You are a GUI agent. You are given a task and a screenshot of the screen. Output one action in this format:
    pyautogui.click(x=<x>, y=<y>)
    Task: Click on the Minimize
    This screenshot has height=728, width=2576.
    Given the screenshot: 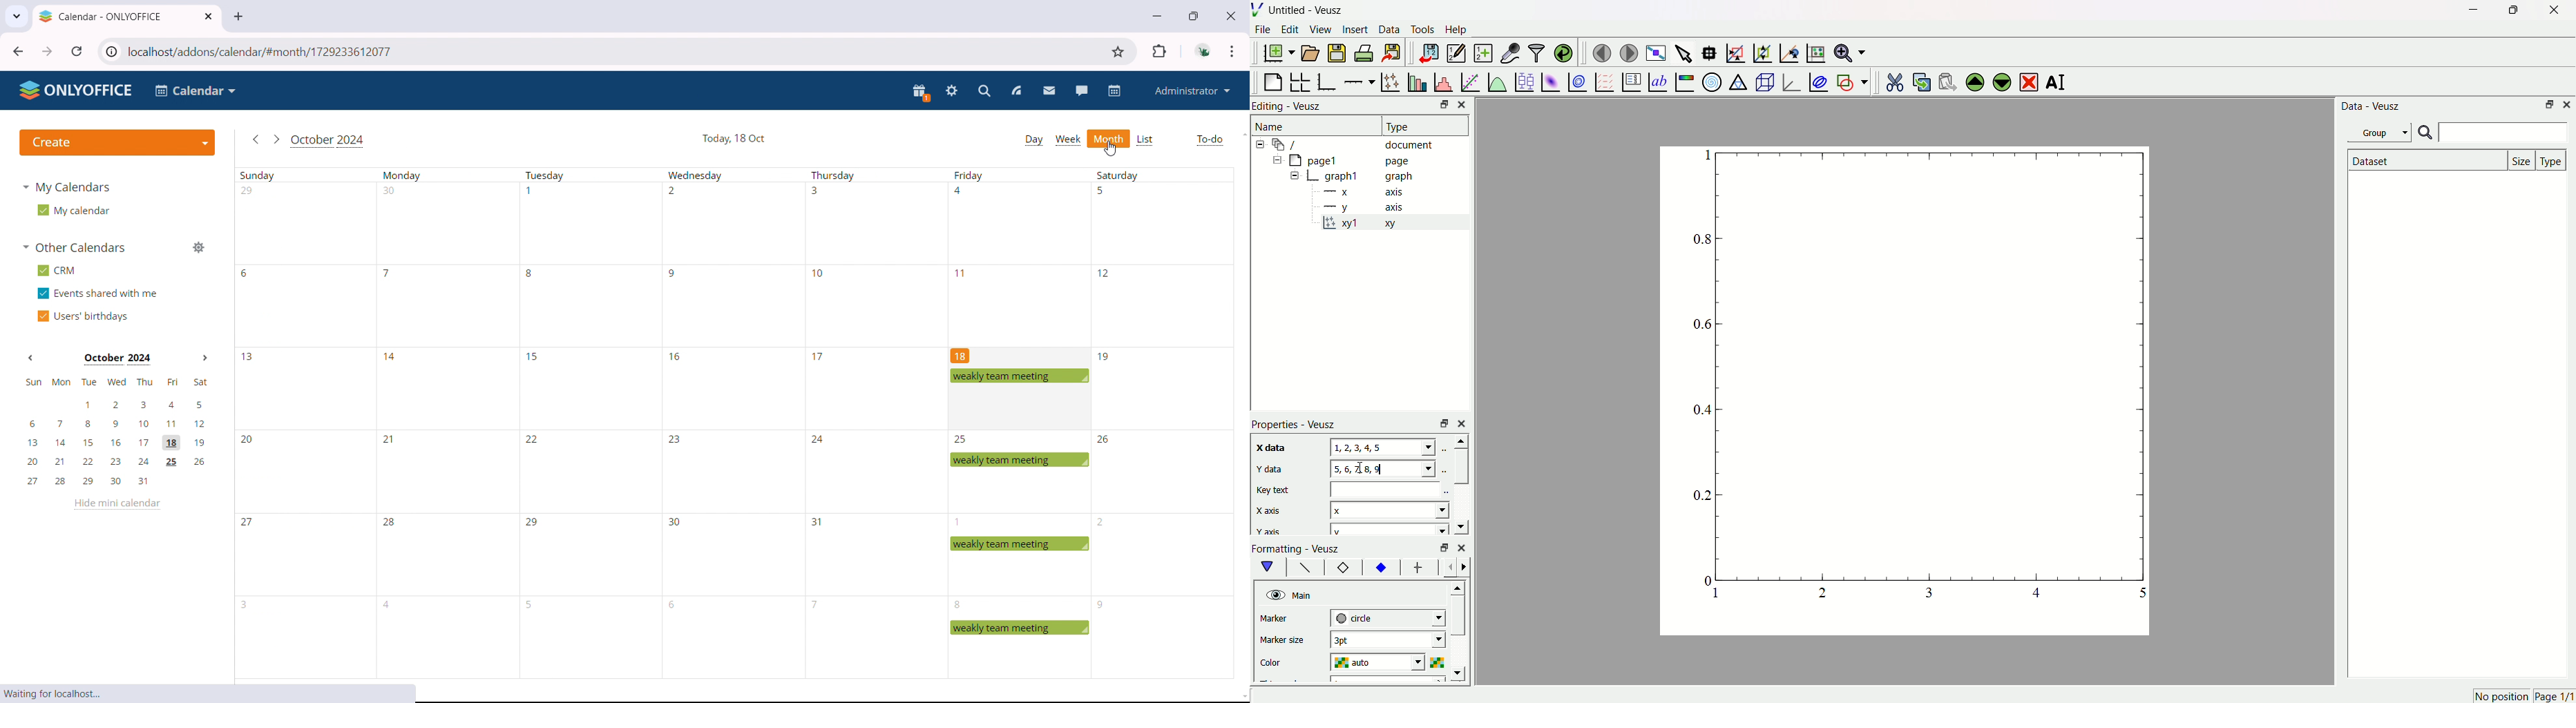 What is the action you would take?
    pyautogui.click(x=2548, y=106)
    